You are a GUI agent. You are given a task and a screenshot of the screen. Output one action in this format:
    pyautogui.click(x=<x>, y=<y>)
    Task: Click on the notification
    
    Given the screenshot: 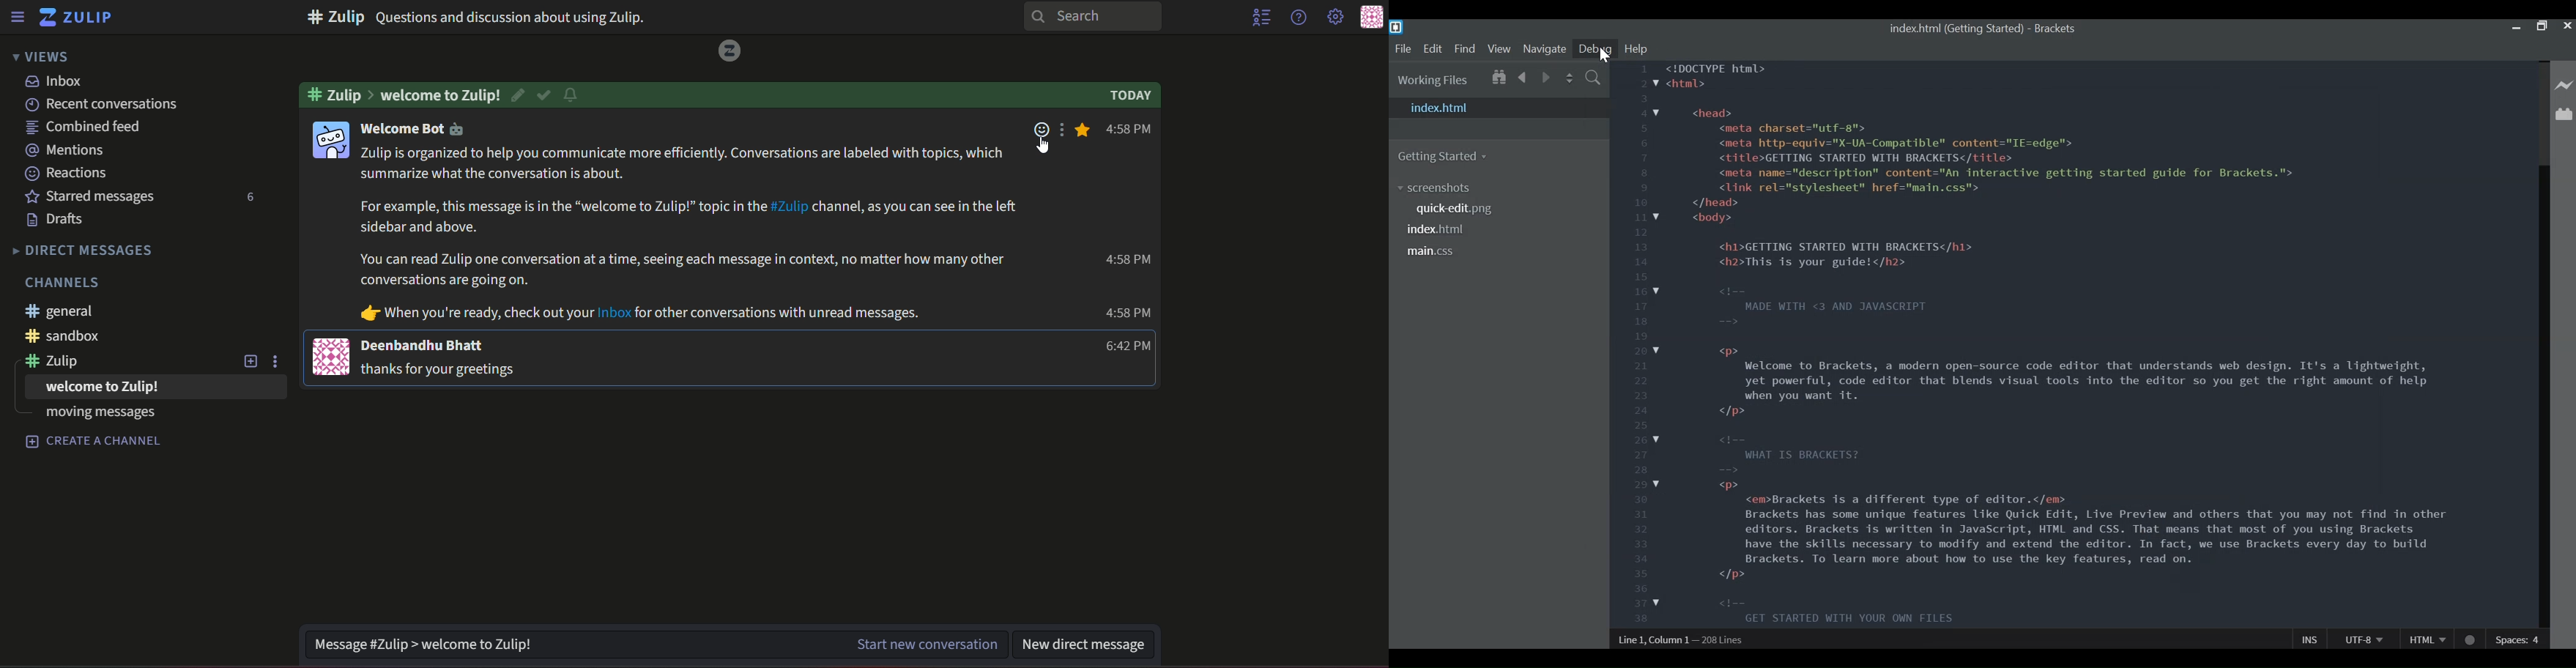 What is the action you would take?
    pyautogui.click(x=575, y=94)
    